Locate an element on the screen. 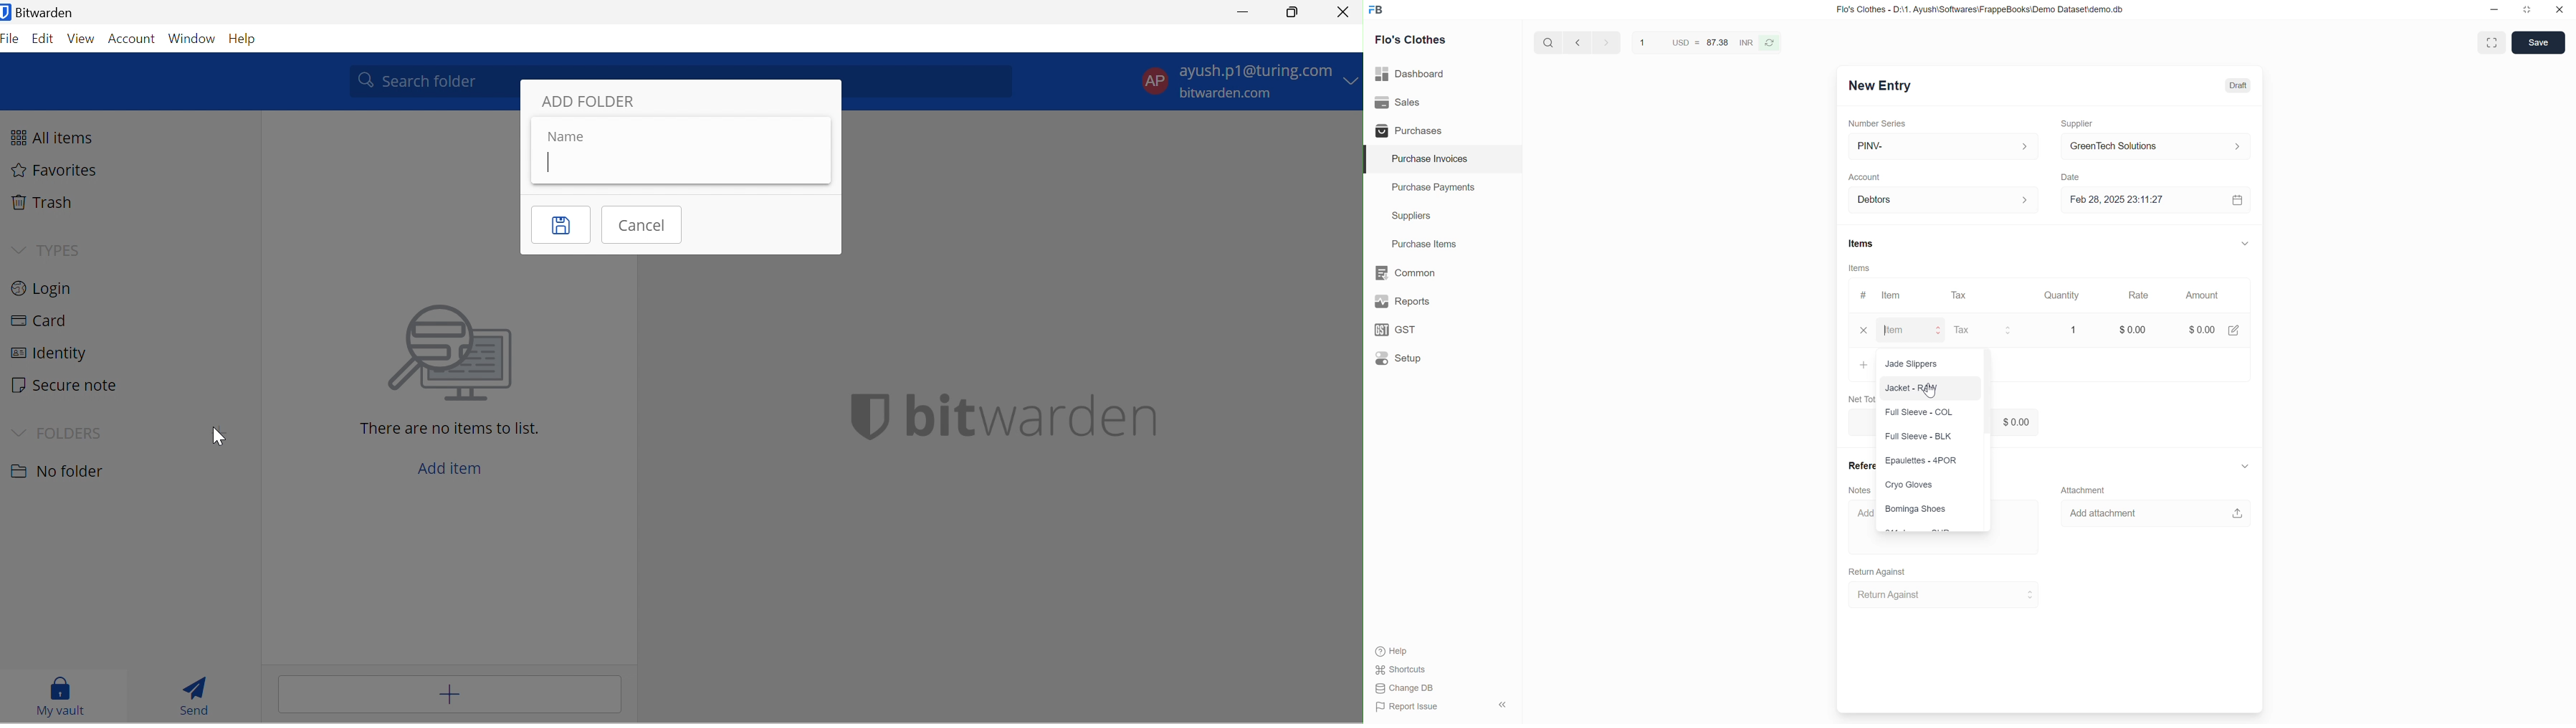  $0.00 is located at coordinates (2202, 329).